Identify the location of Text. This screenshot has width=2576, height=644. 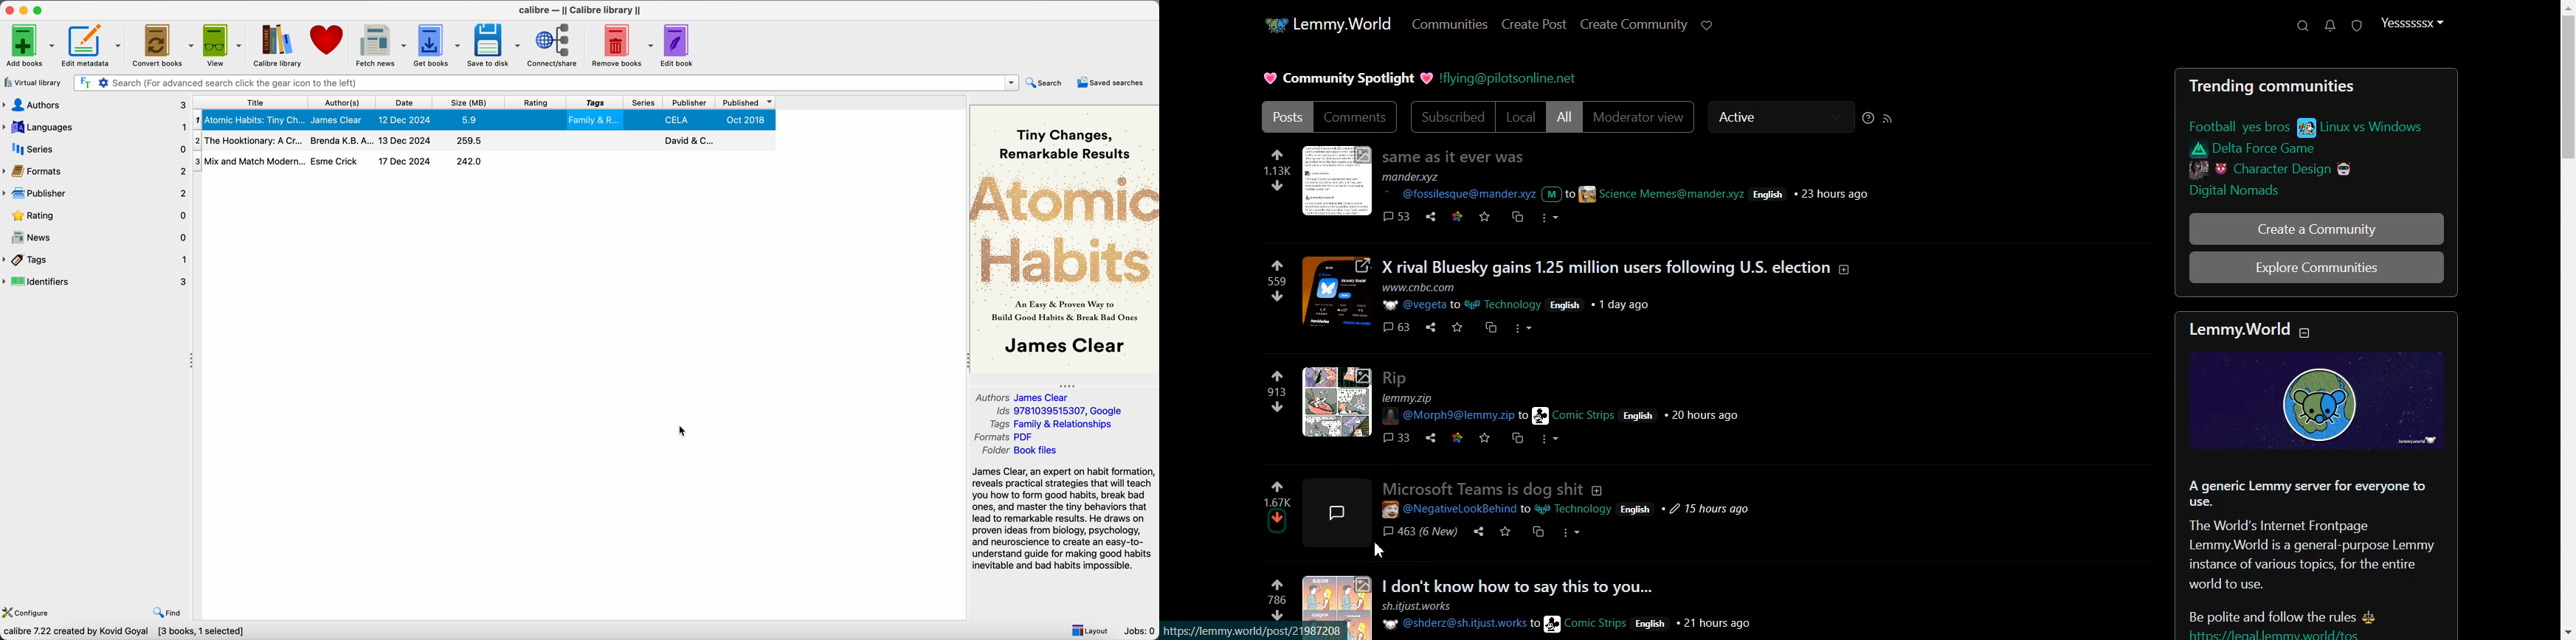
(1349, 78).